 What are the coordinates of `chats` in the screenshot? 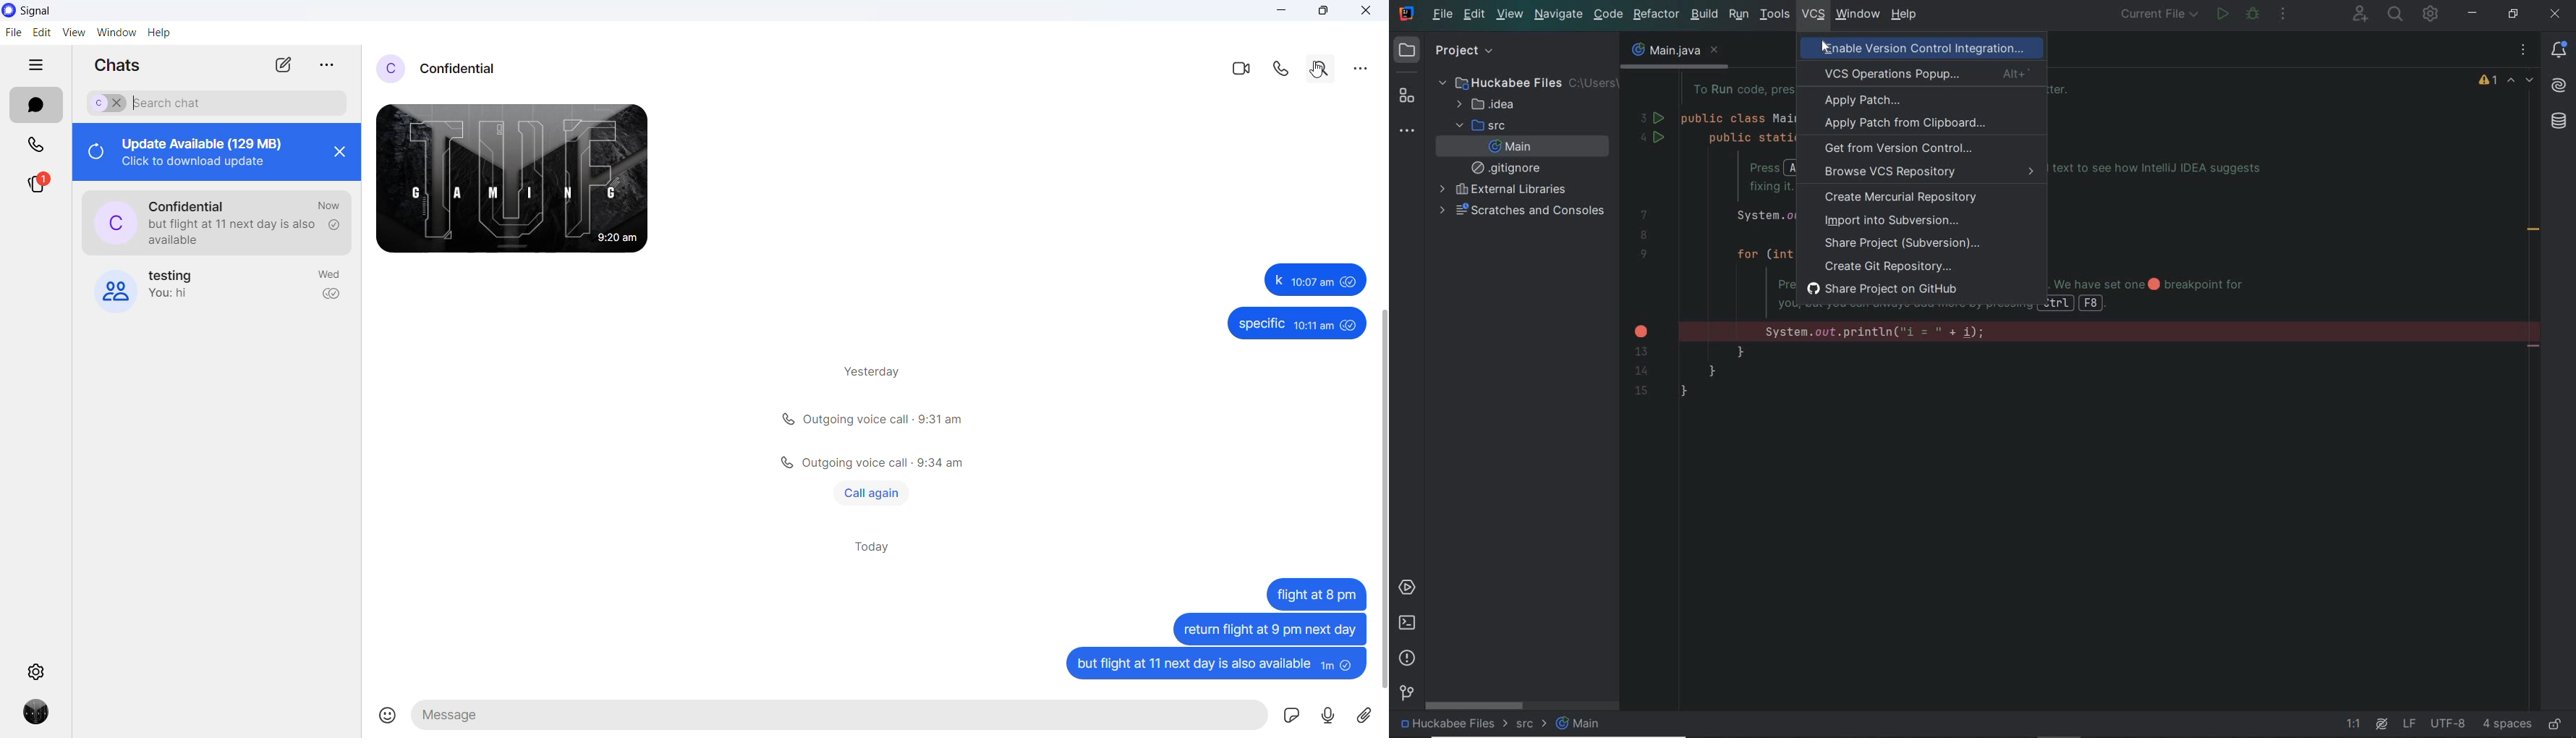 It's located at (36, 105).